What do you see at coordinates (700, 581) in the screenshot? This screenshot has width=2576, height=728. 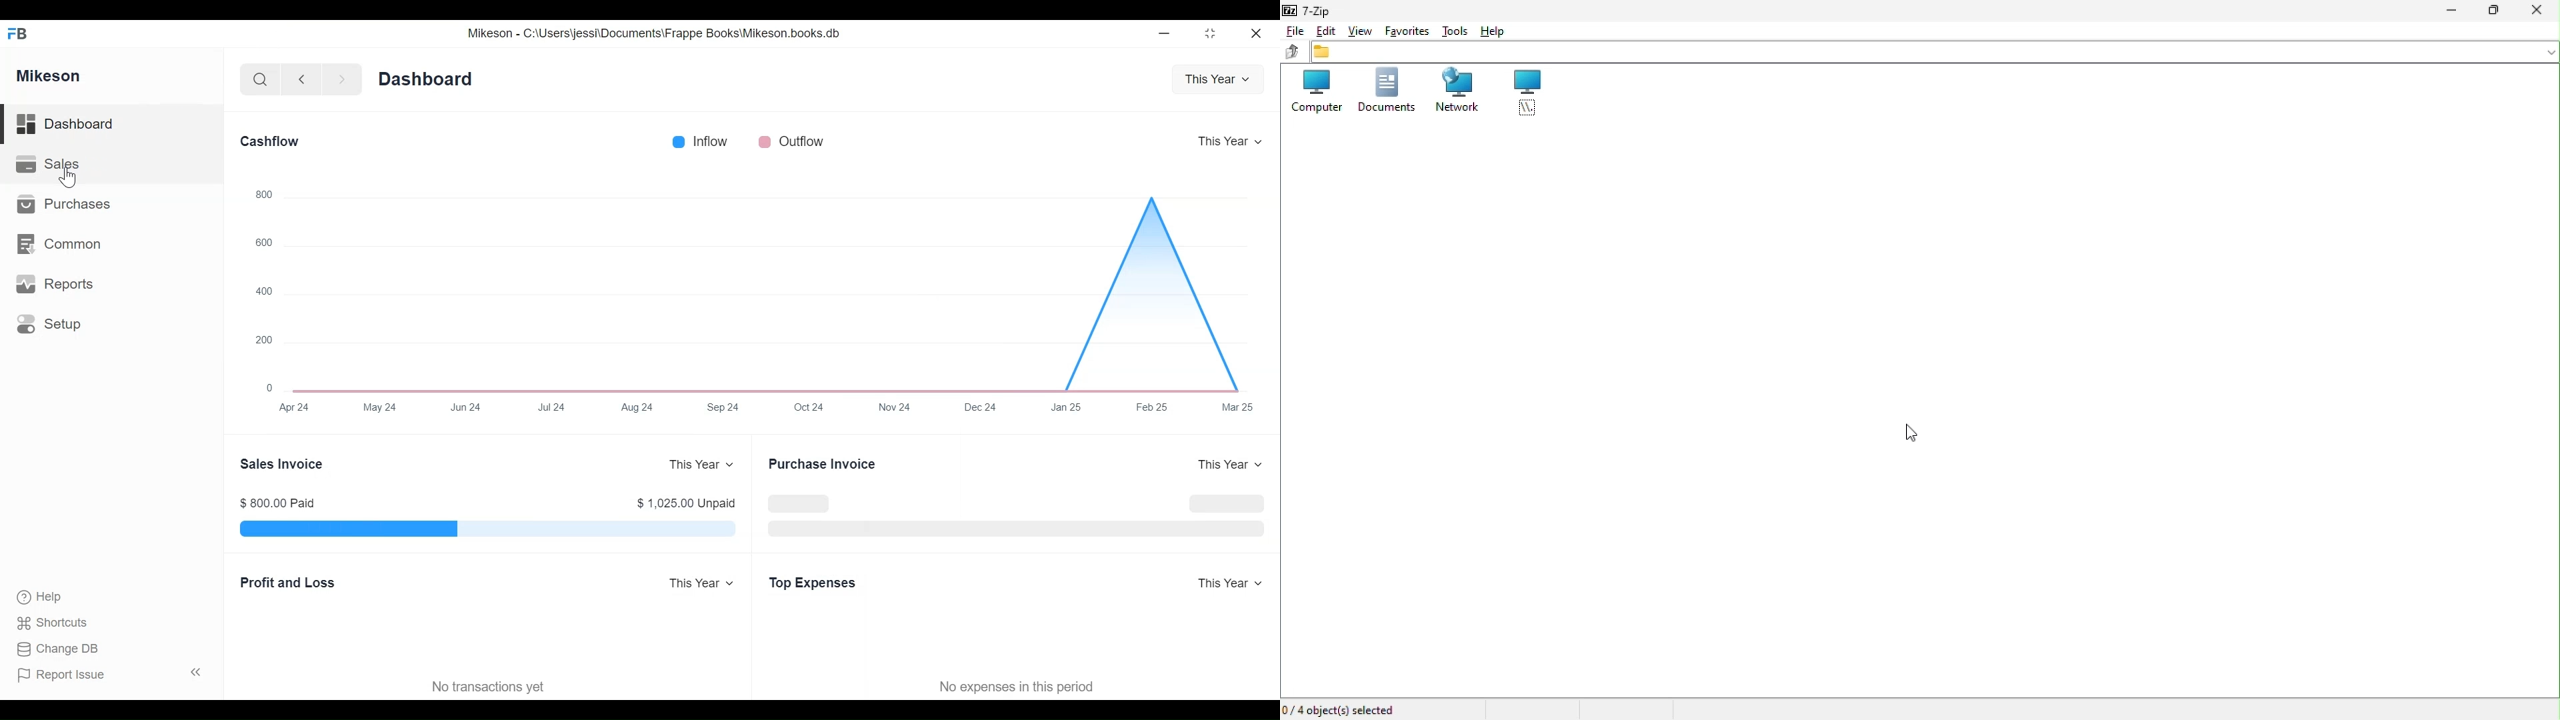 I see `This year` at bounding box center [700, 581].